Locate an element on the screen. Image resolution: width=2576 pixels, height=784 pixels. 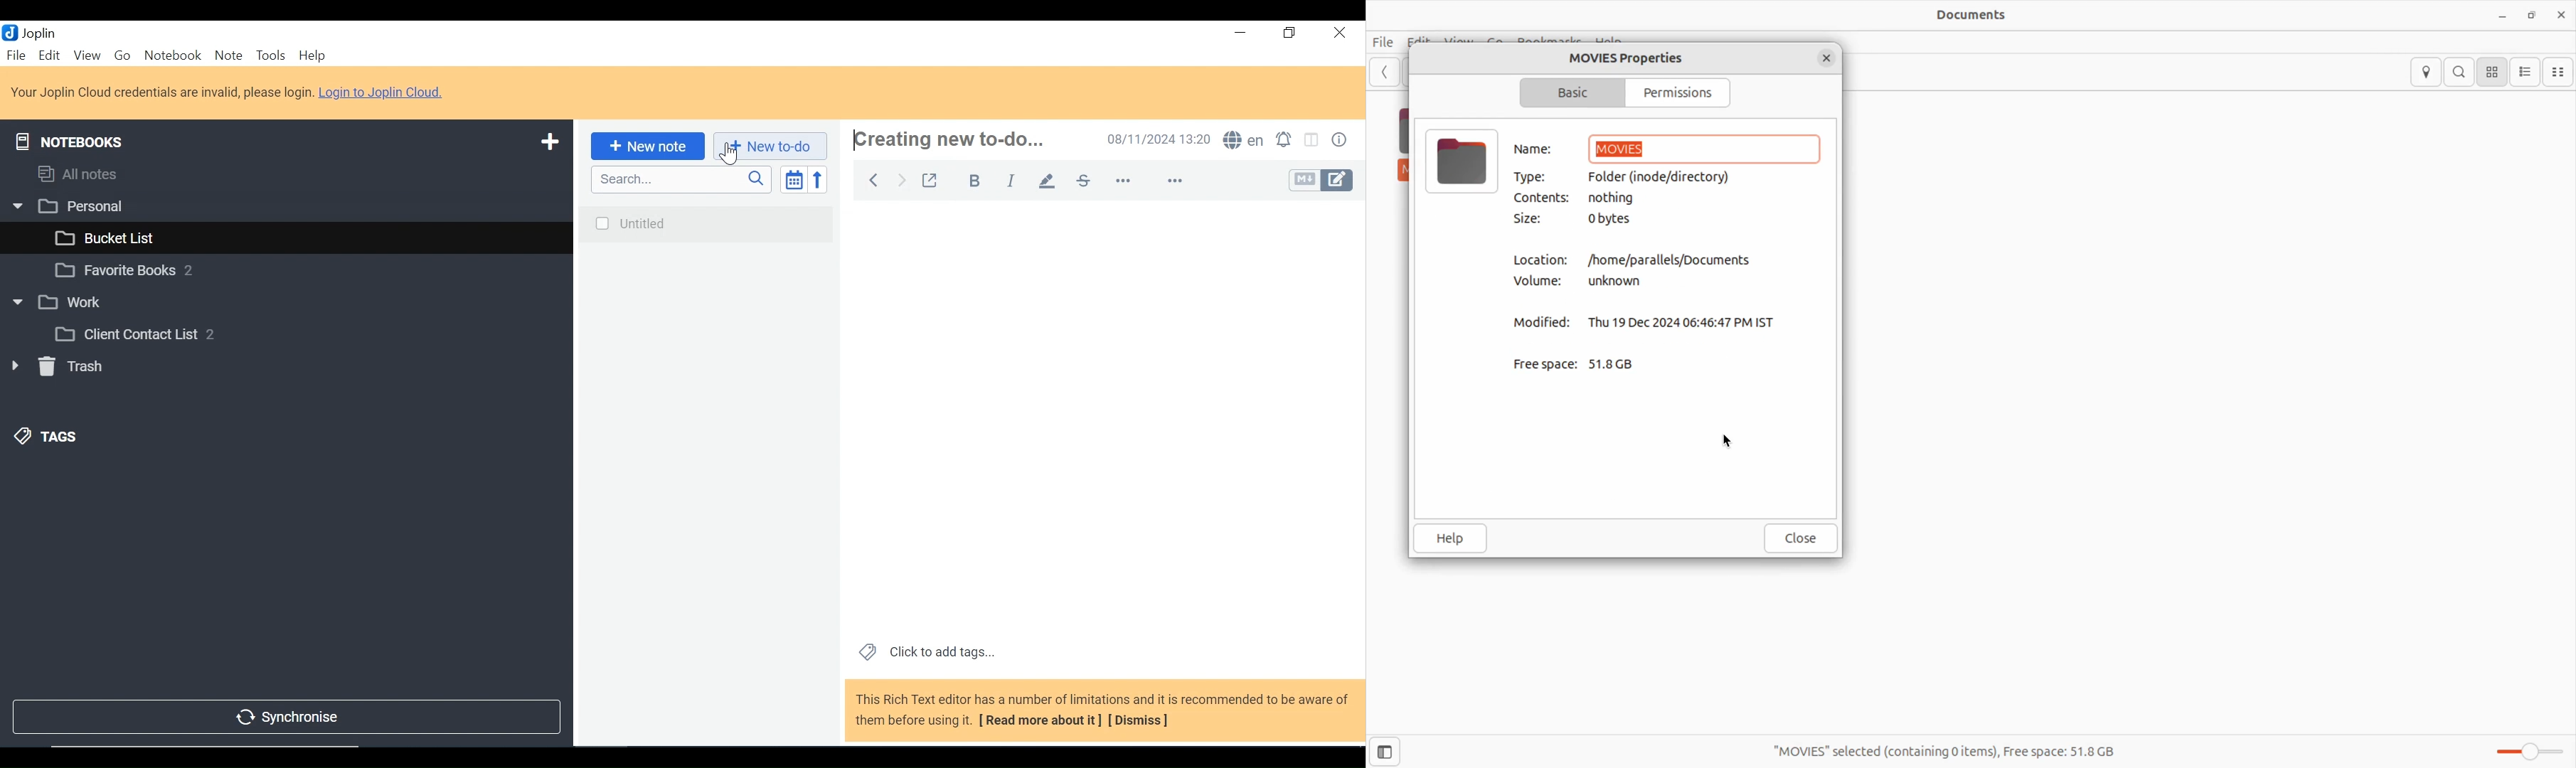
Joplin is located at coordinates (41, 33).